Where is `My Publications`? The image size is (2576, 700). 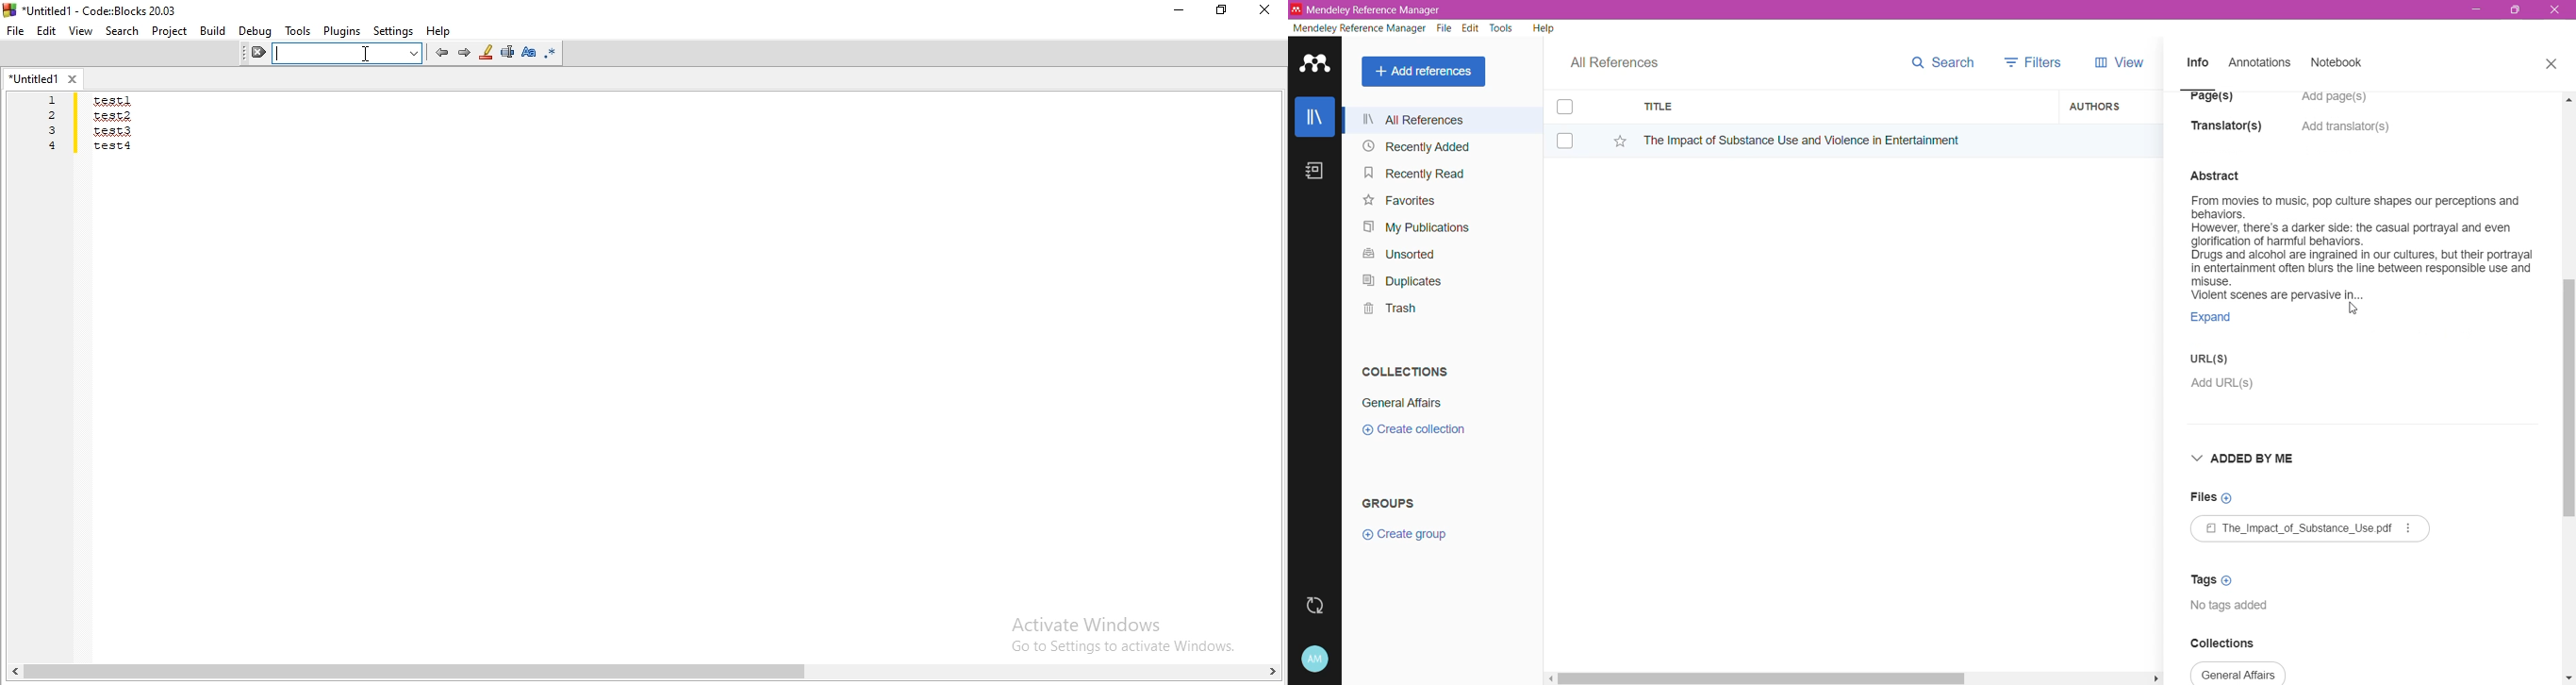 My Publications is located at coordinates (1415, 228).